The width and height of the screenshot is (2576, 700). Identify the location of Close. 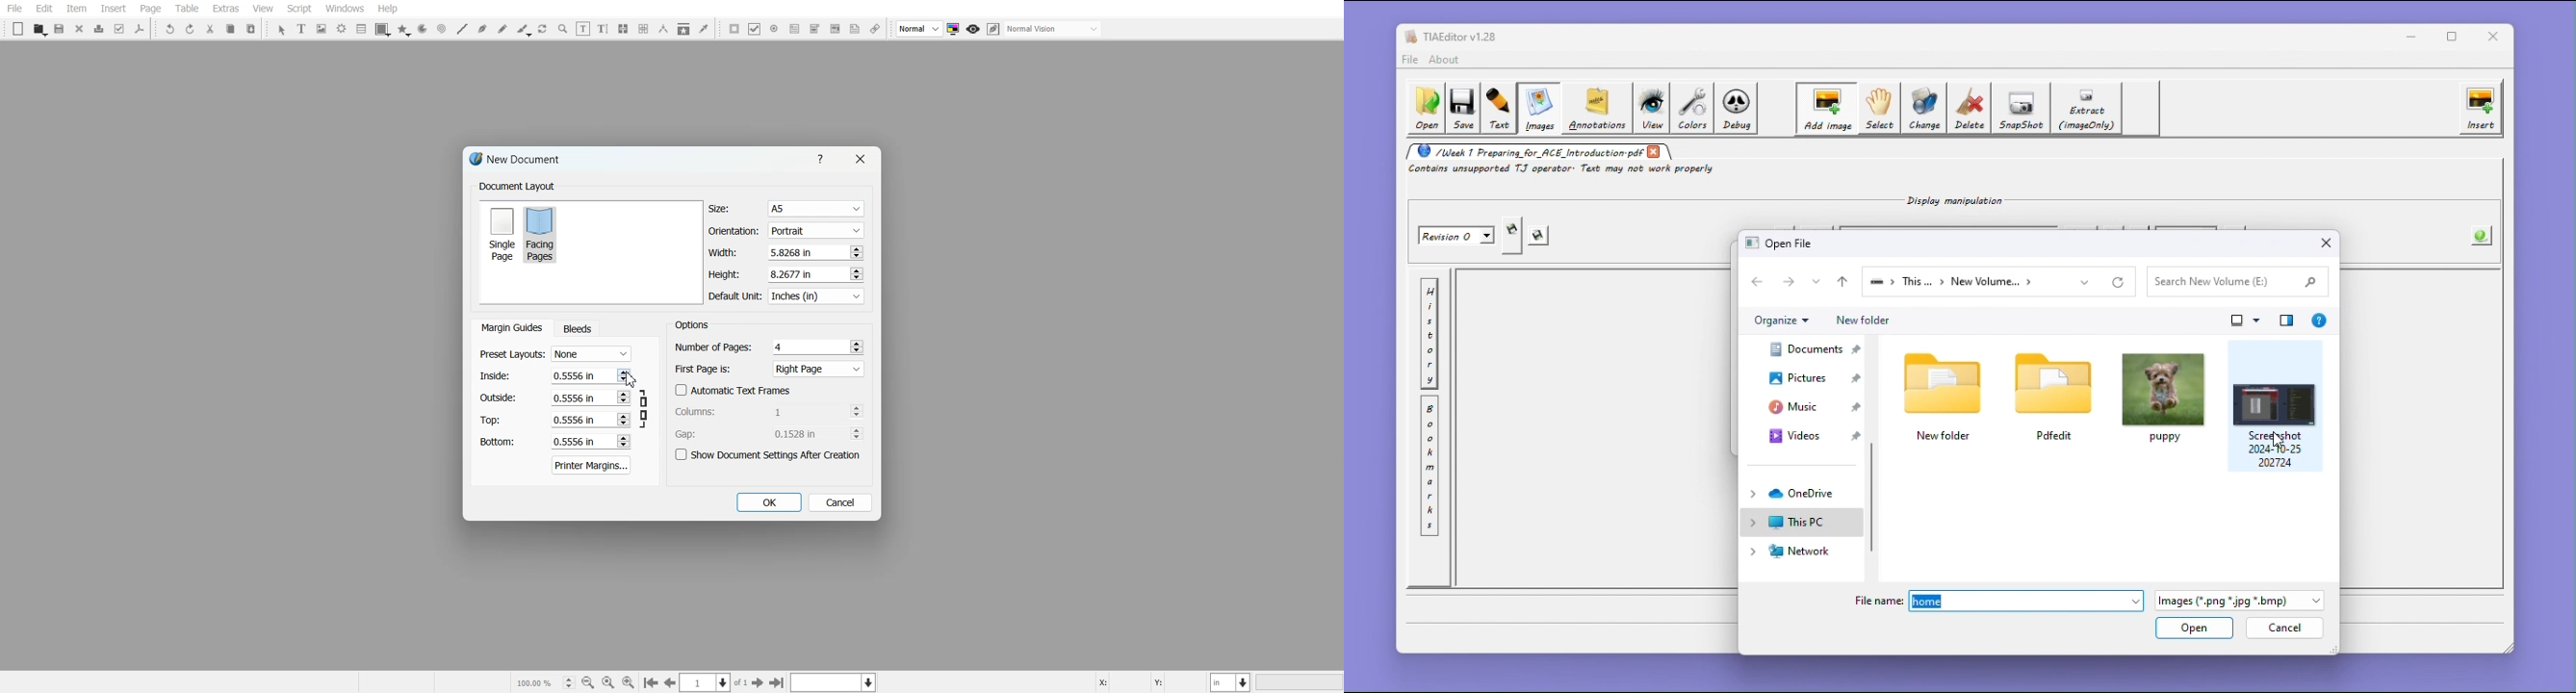
(859, 159).